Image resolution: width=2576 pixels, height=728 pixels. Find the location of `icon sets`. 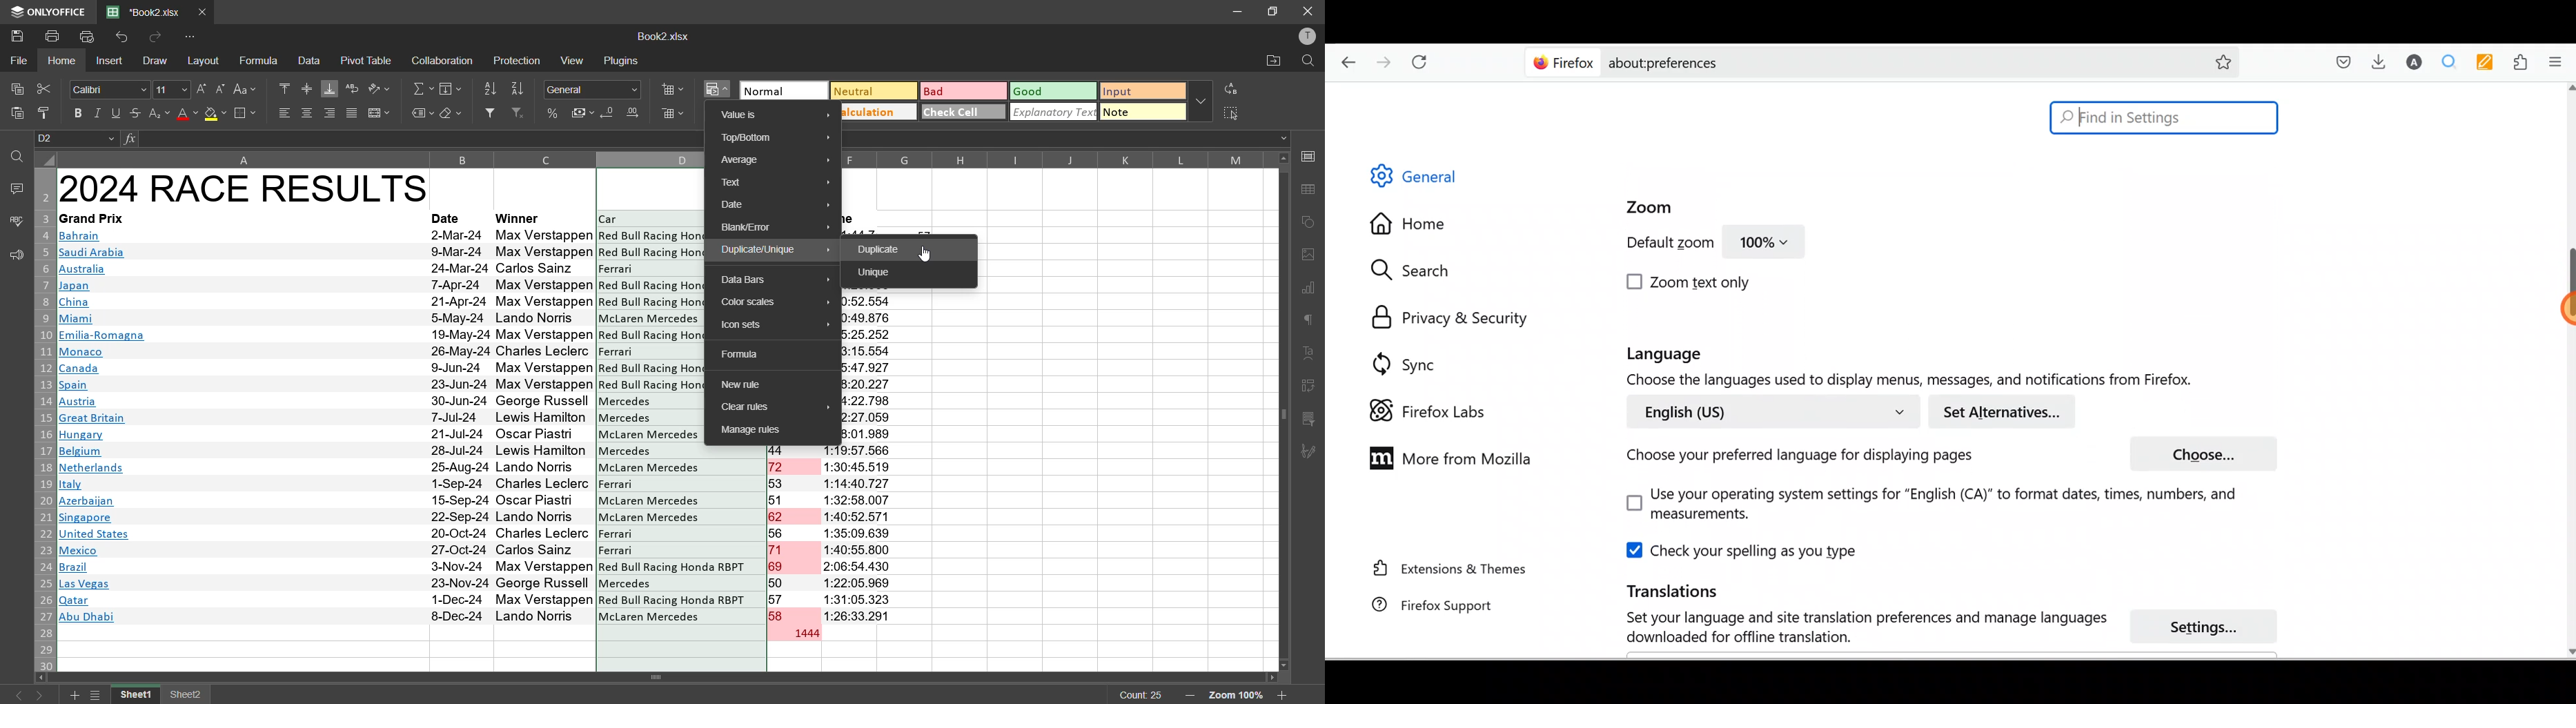

icon sets is located at coordinates (778, 326).